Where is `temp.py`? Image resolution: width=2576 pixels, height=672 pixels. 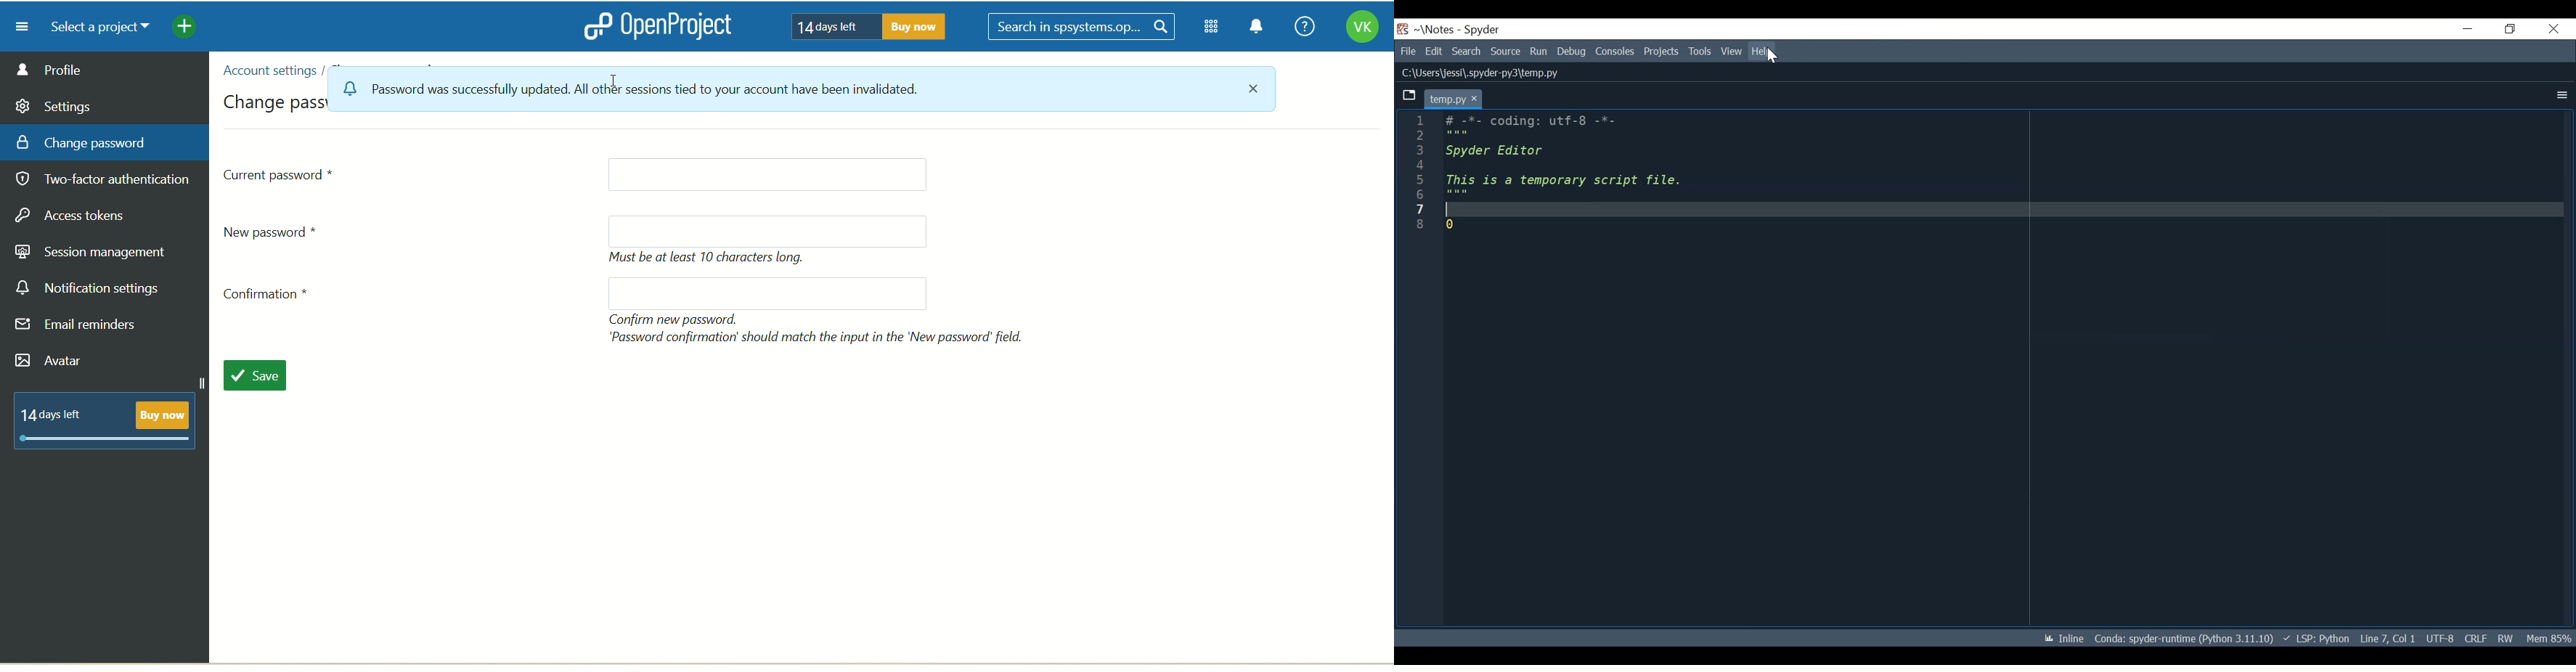 temp.py is located at coordinates (1453, 98).